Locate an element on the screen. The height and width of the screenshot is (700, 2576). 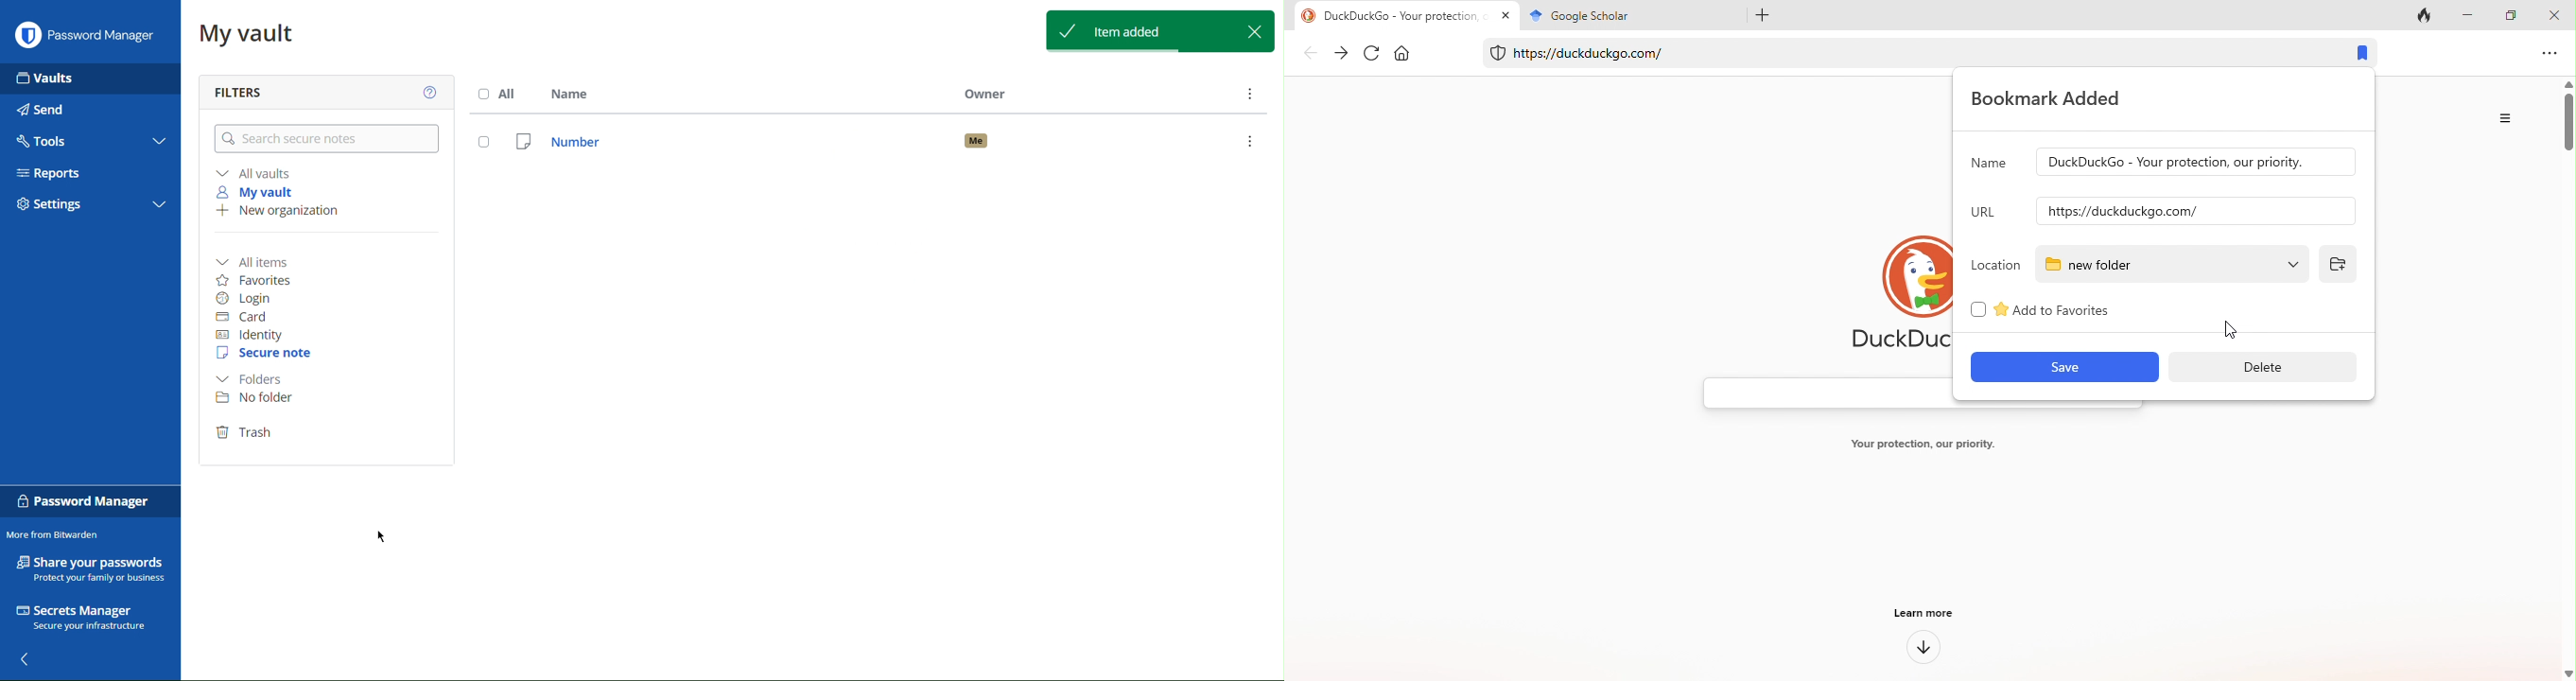
location is located at coordinates (1995, 266).